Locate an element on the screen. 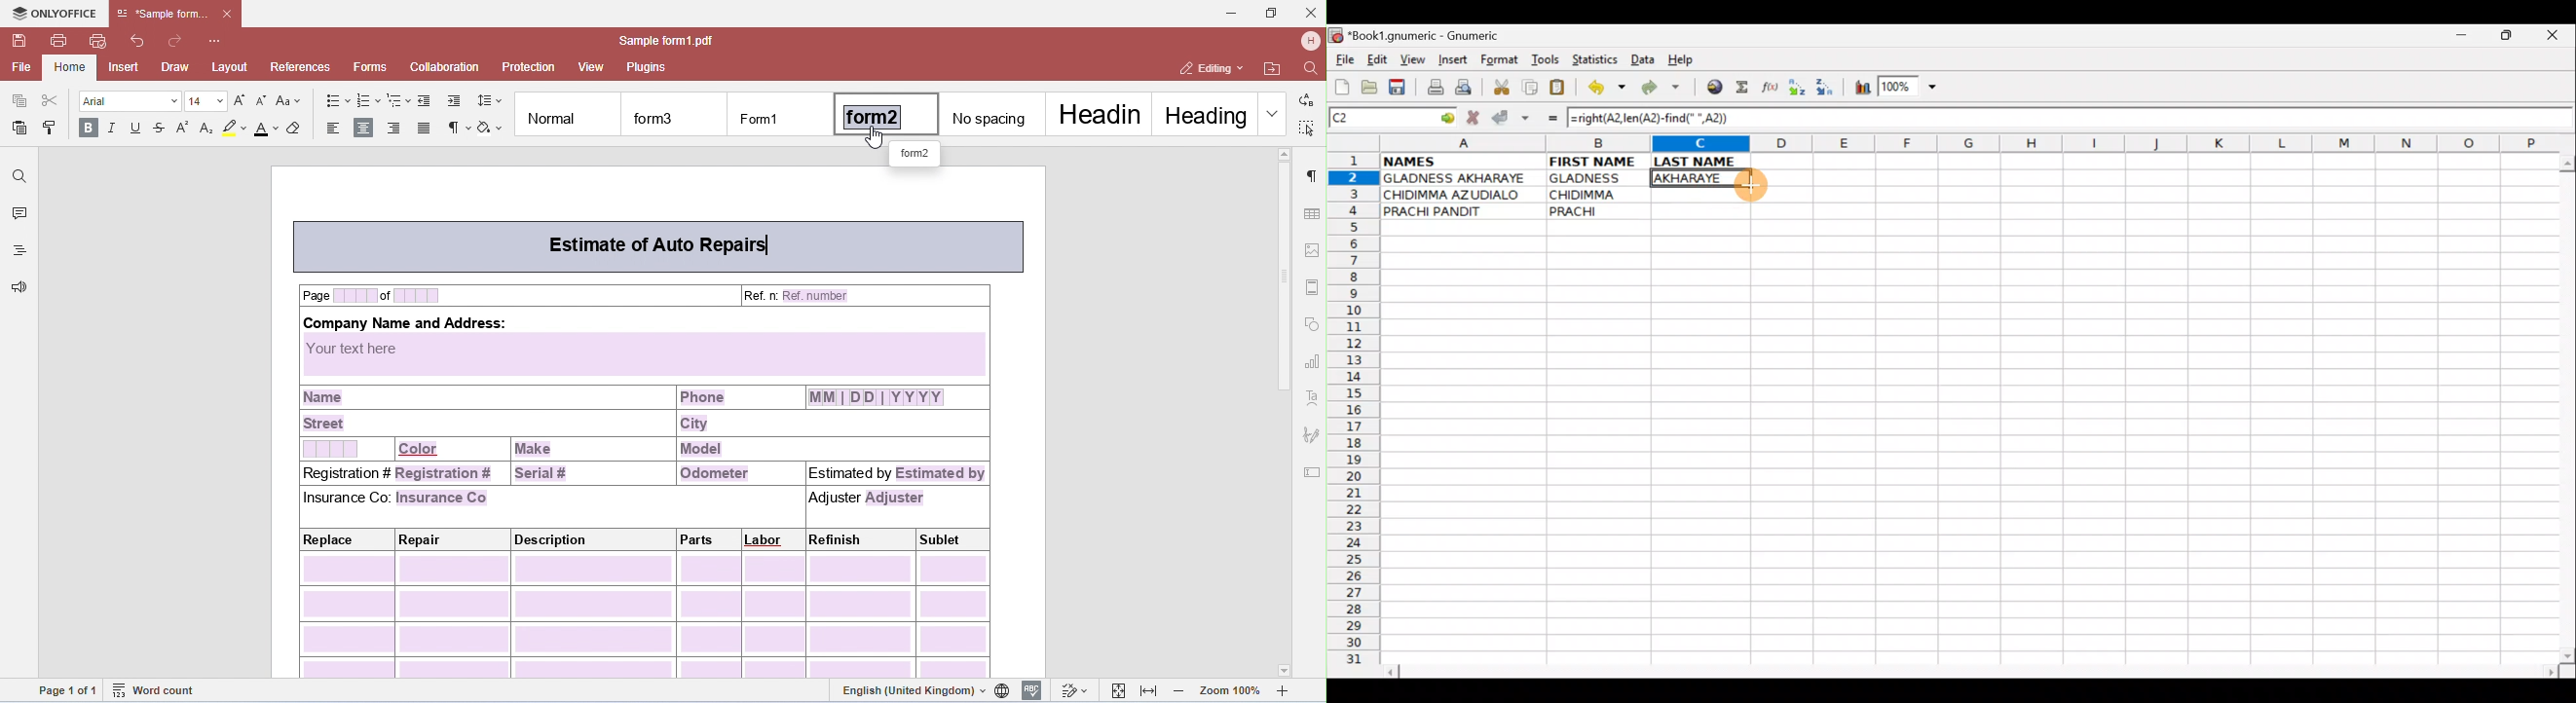 Image resolution: width=2576 pixels, height=728 pixels. Sort Ascending order is located at coordinates (1801, 90).